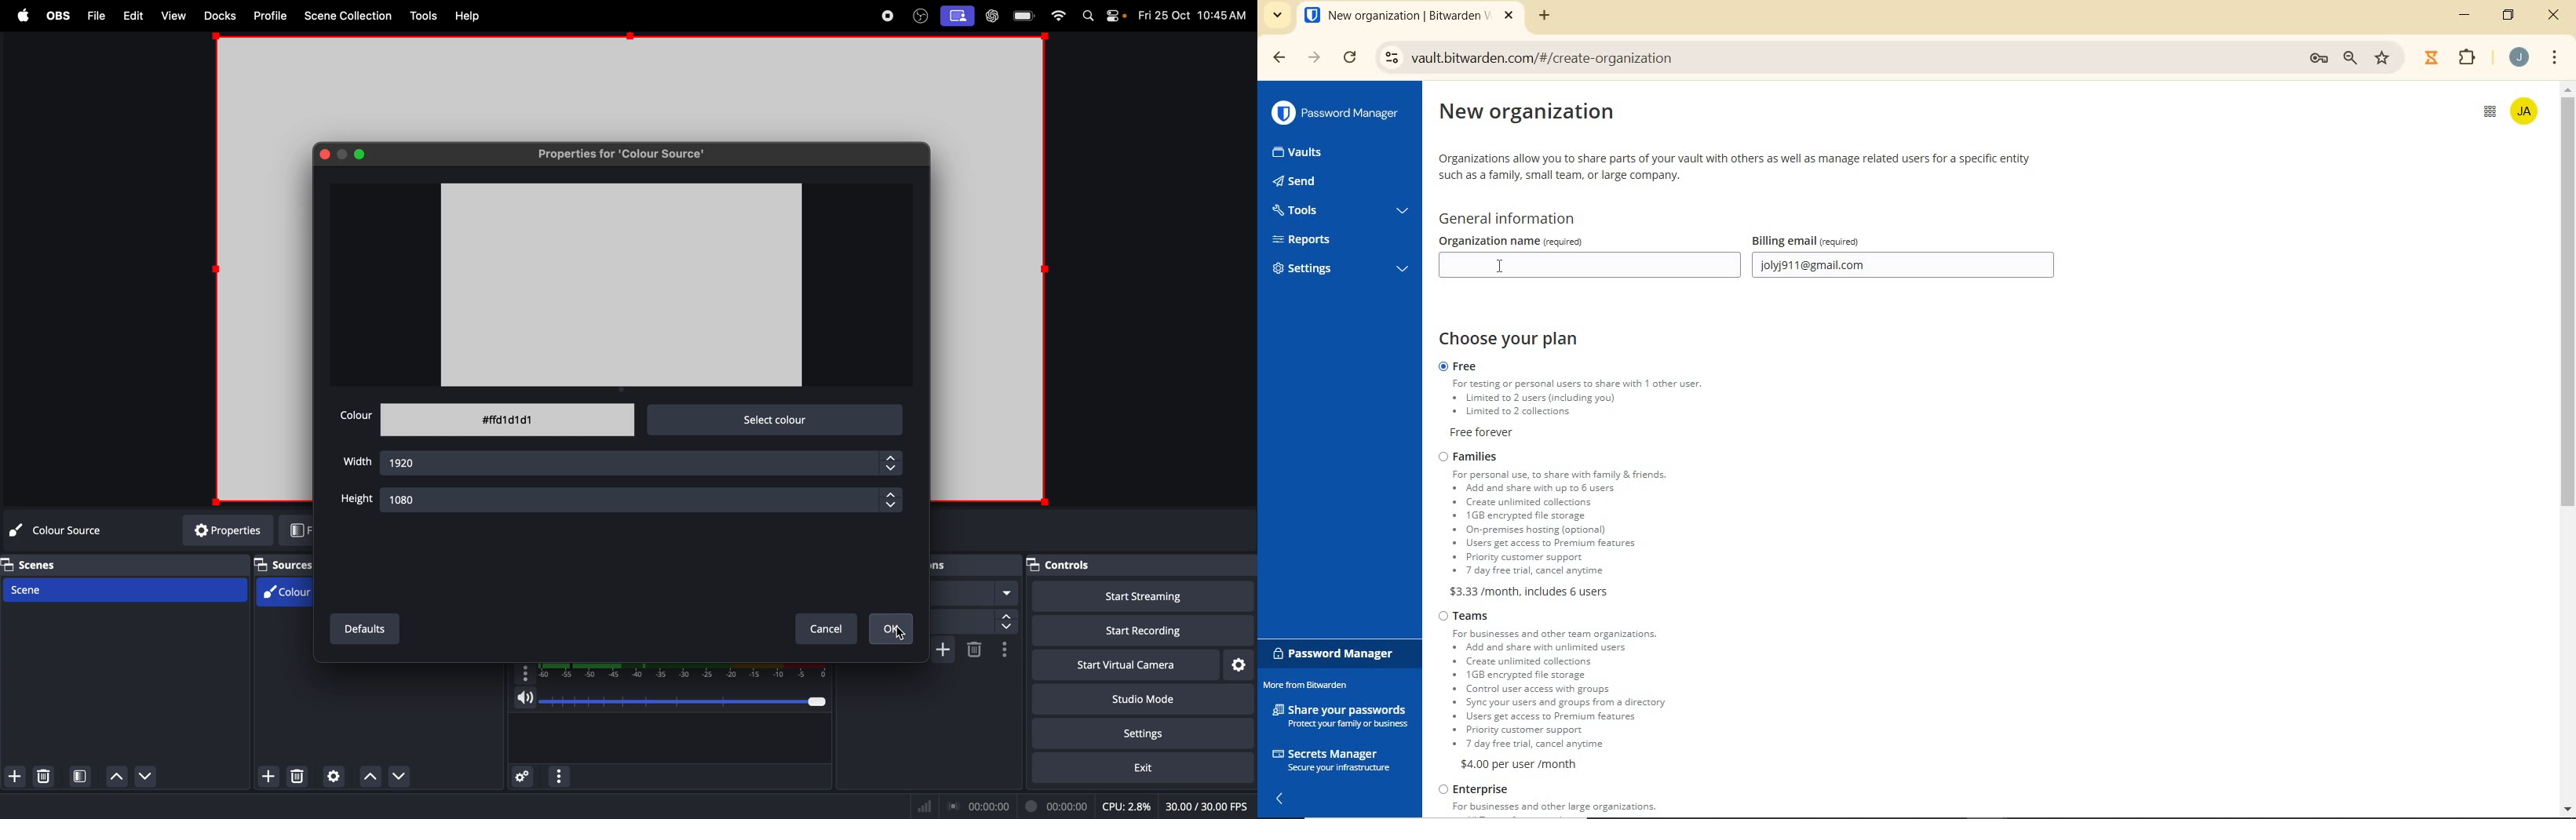  I want to click on jolyjo11@gmail.com, so click(1906, 267).